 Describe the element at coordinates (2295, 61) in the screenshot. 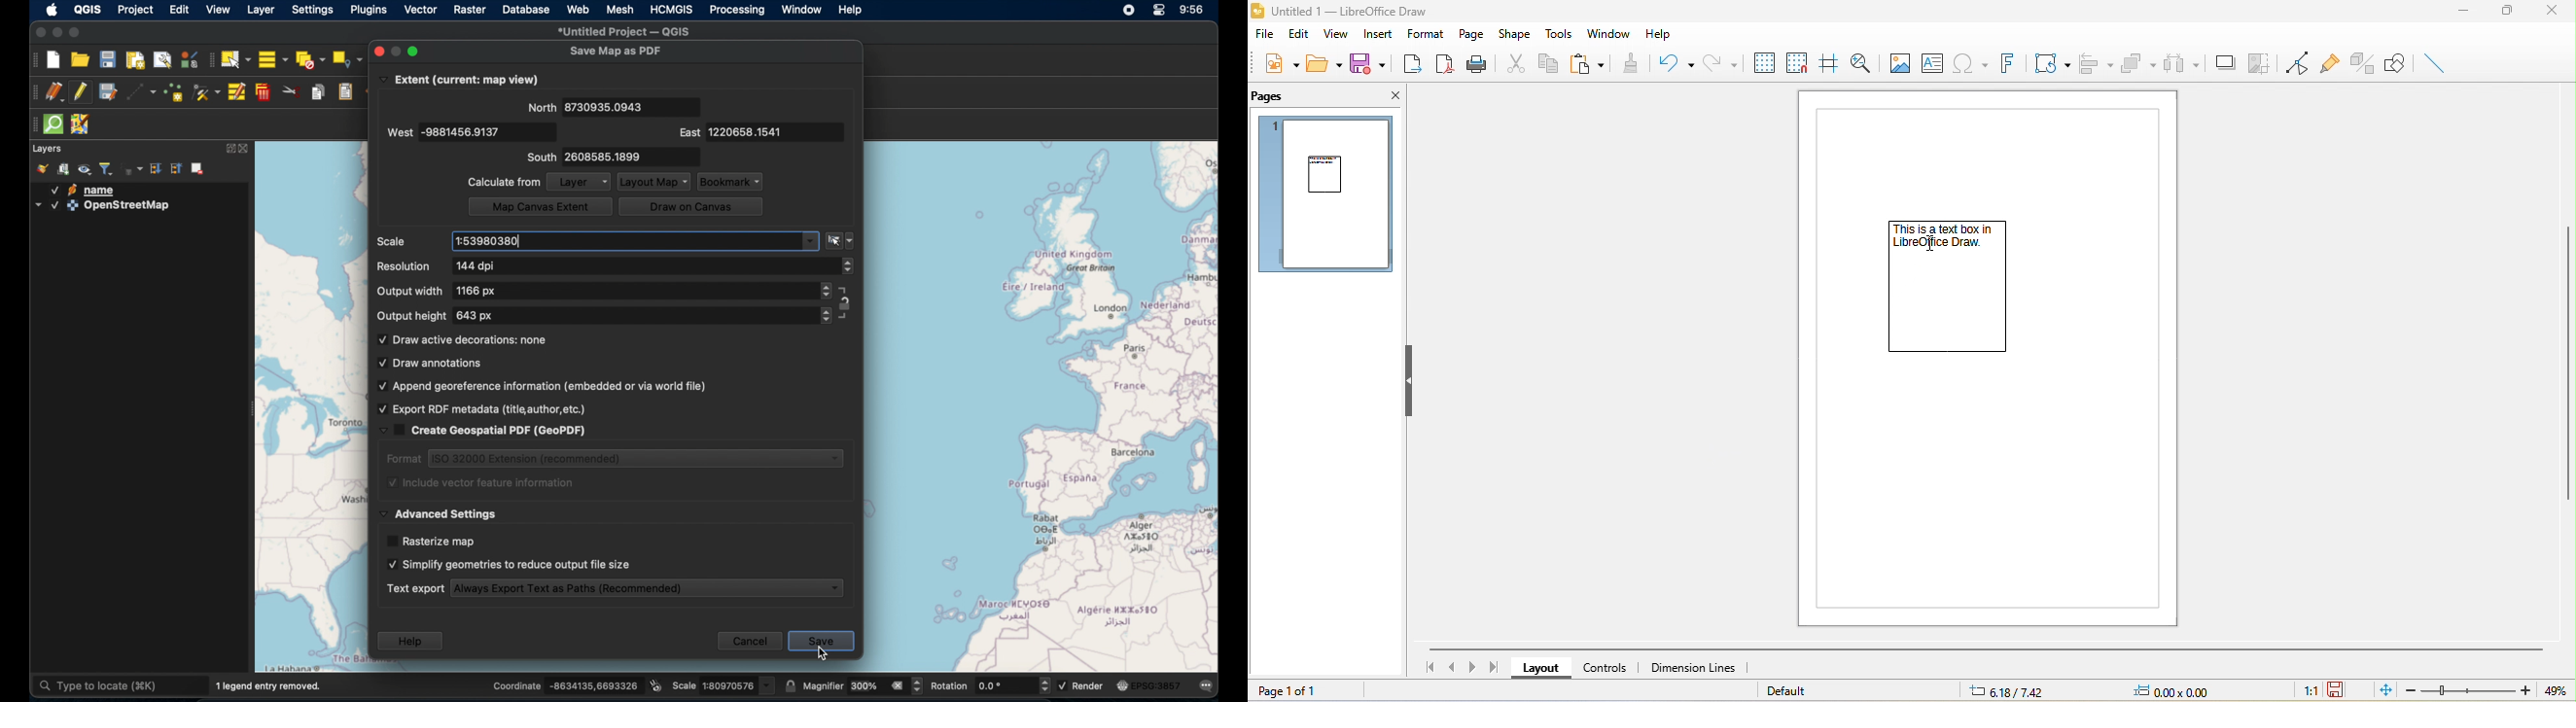

I see `toggle point edit mode` at that location.